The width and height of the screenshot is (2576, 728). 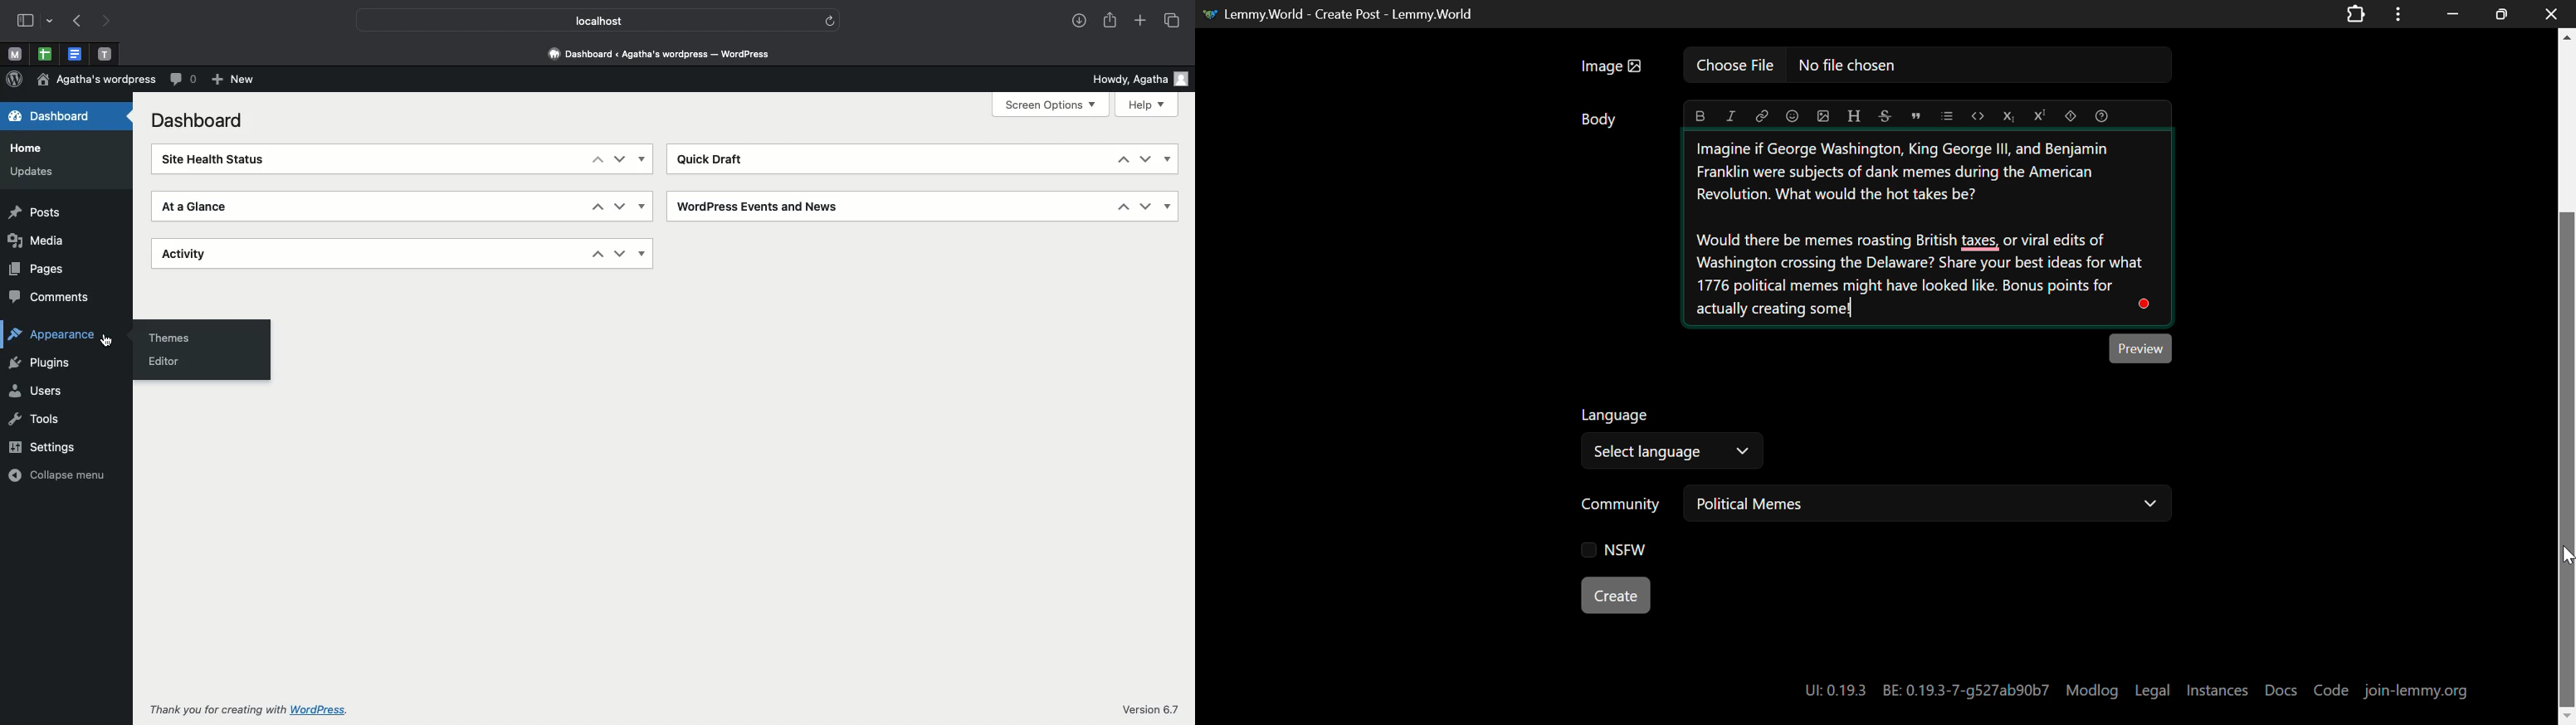 I want to click on Home, so click(x=26, y=144).